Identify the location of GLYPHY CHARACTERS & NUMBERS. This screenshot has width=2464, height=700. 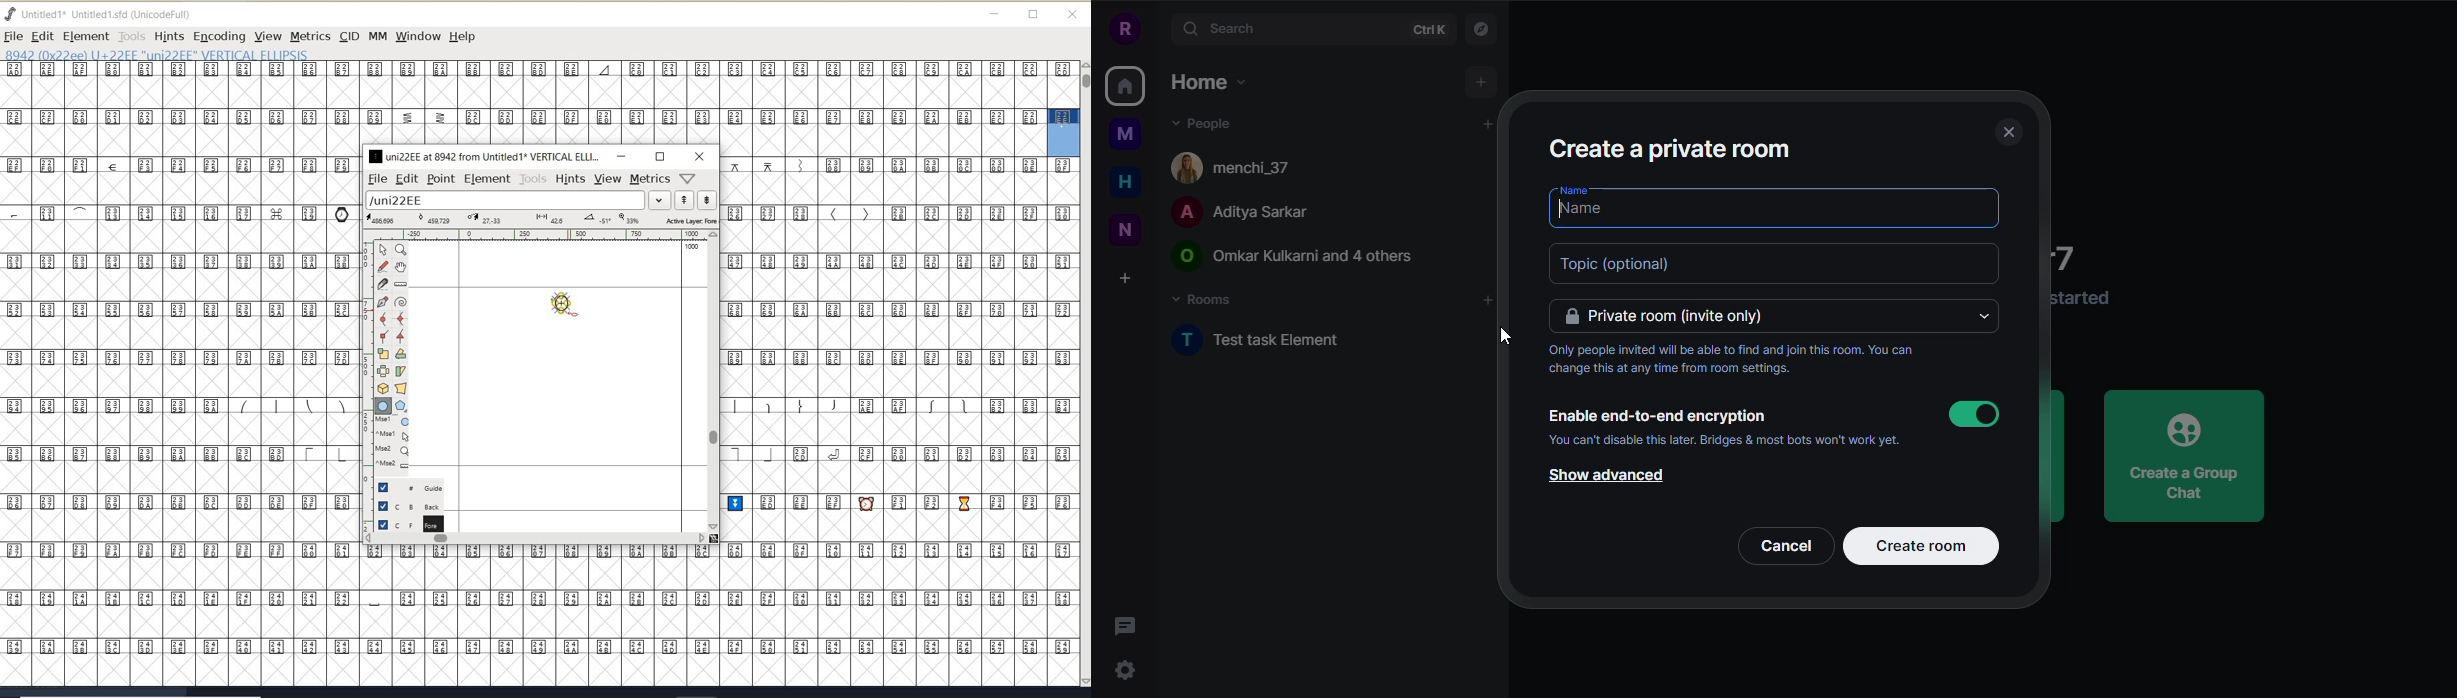
(901, 421).